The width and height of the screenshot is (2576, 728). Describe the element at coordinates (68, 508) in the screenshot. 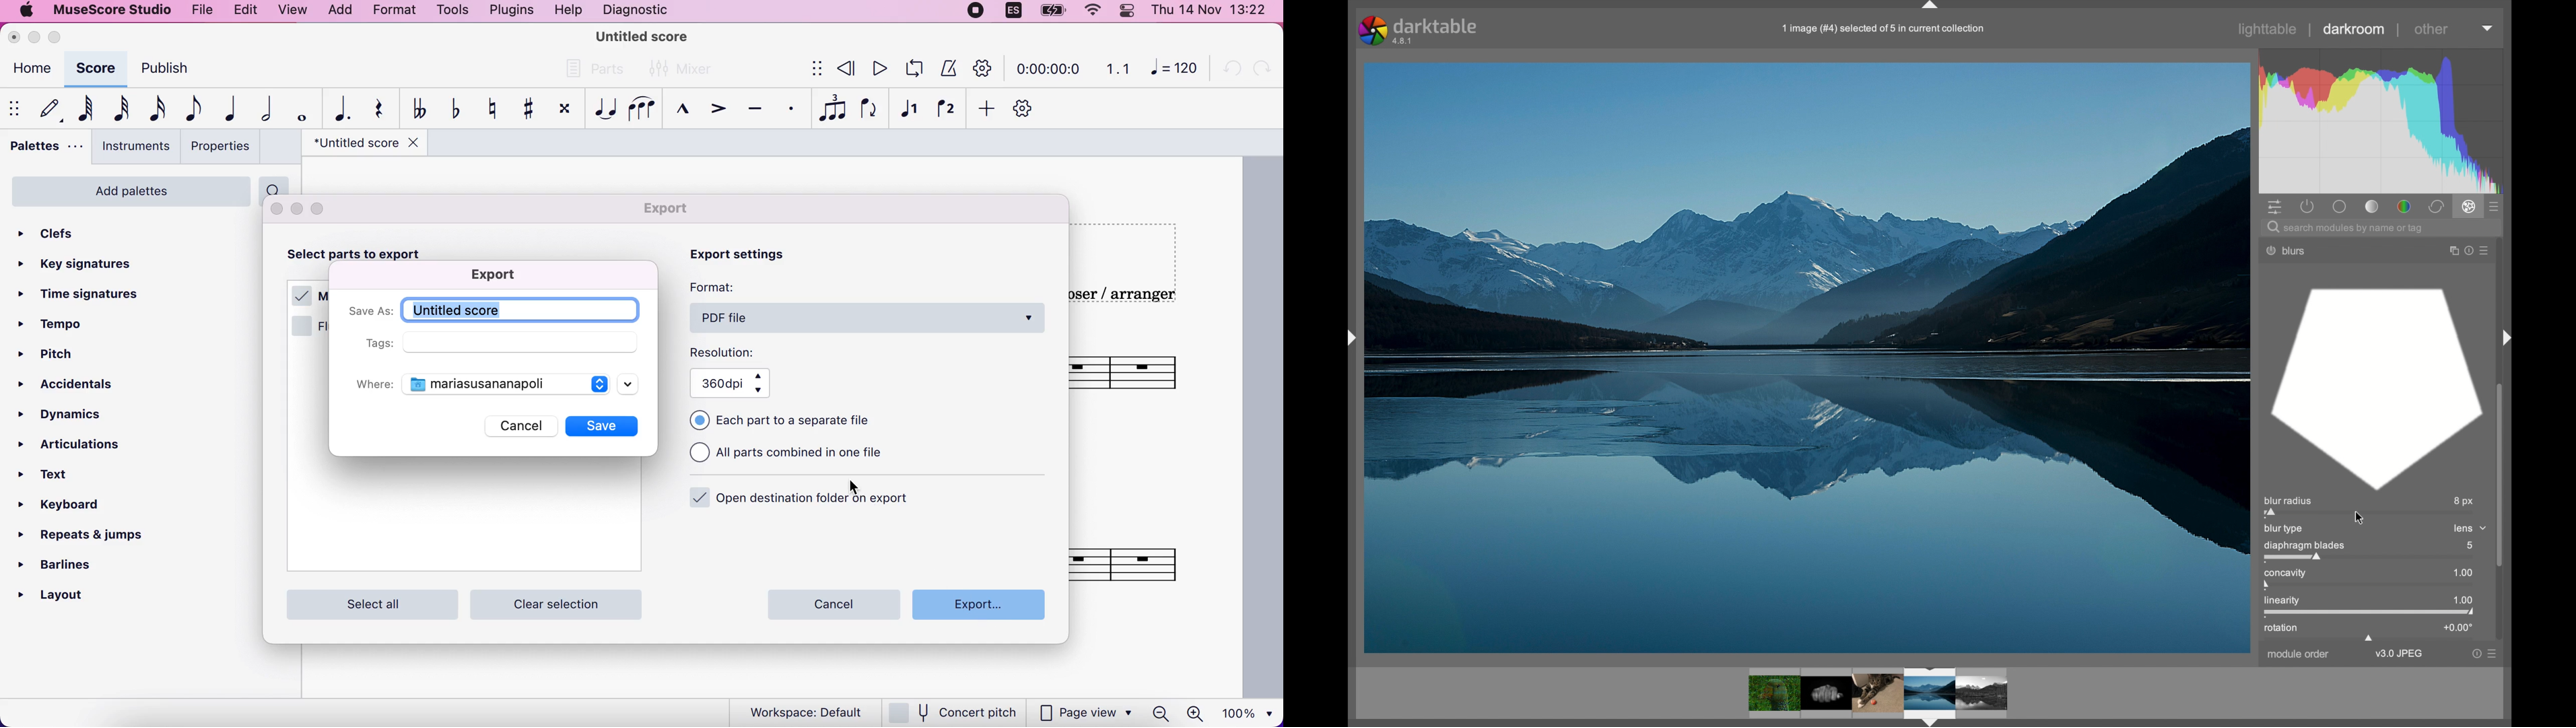

I see `keyboard` at that location.